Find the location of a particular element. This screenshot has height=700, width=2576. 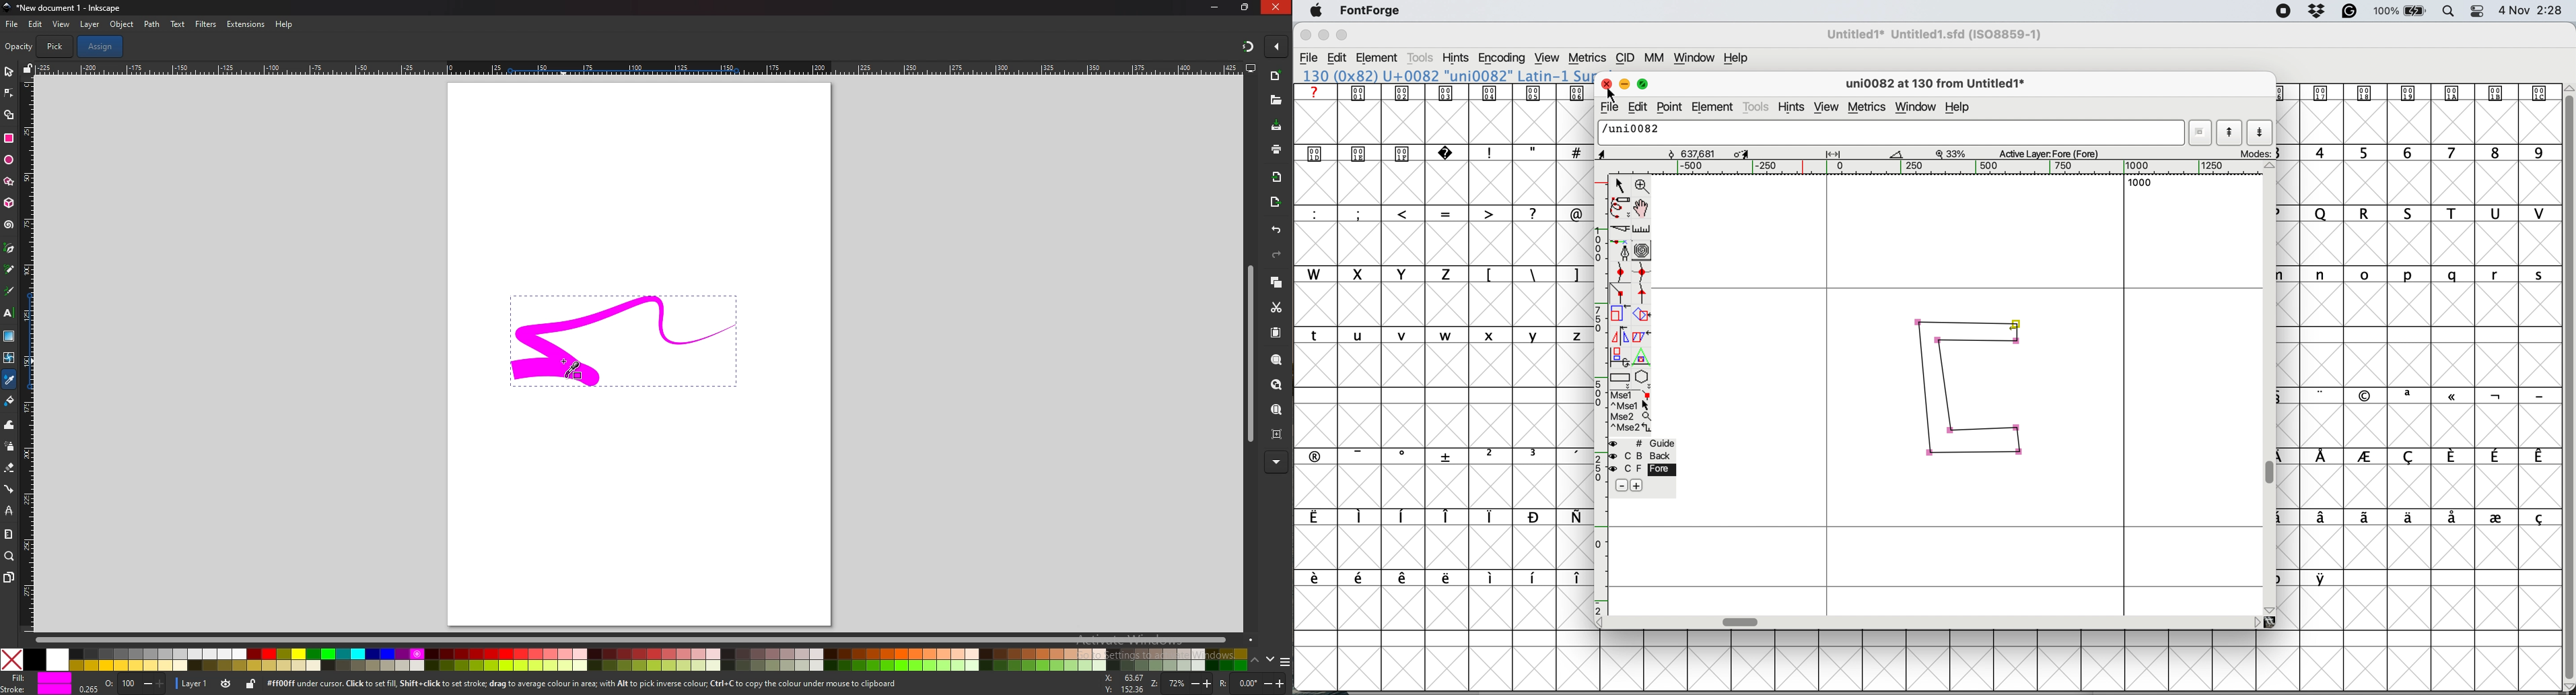

edit is located at coordinates (1337, 58).